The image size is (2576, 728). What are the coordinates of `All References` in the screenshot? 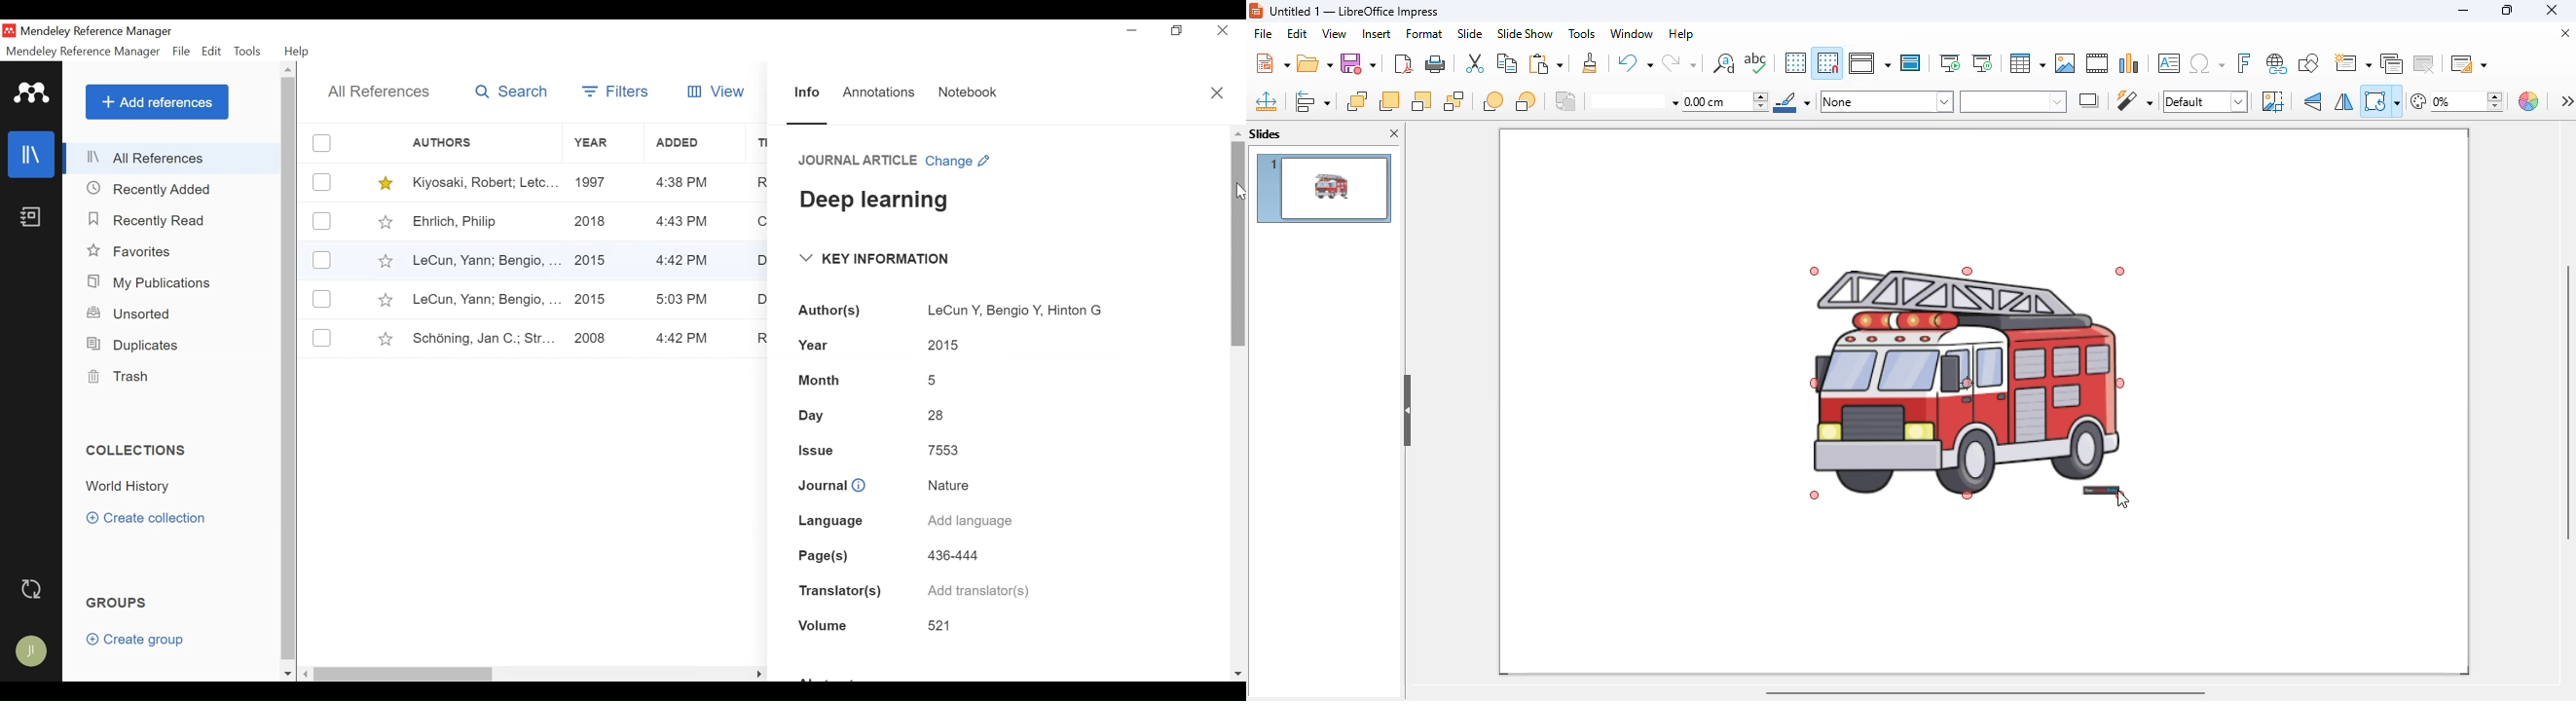 It's located at (380, 92).